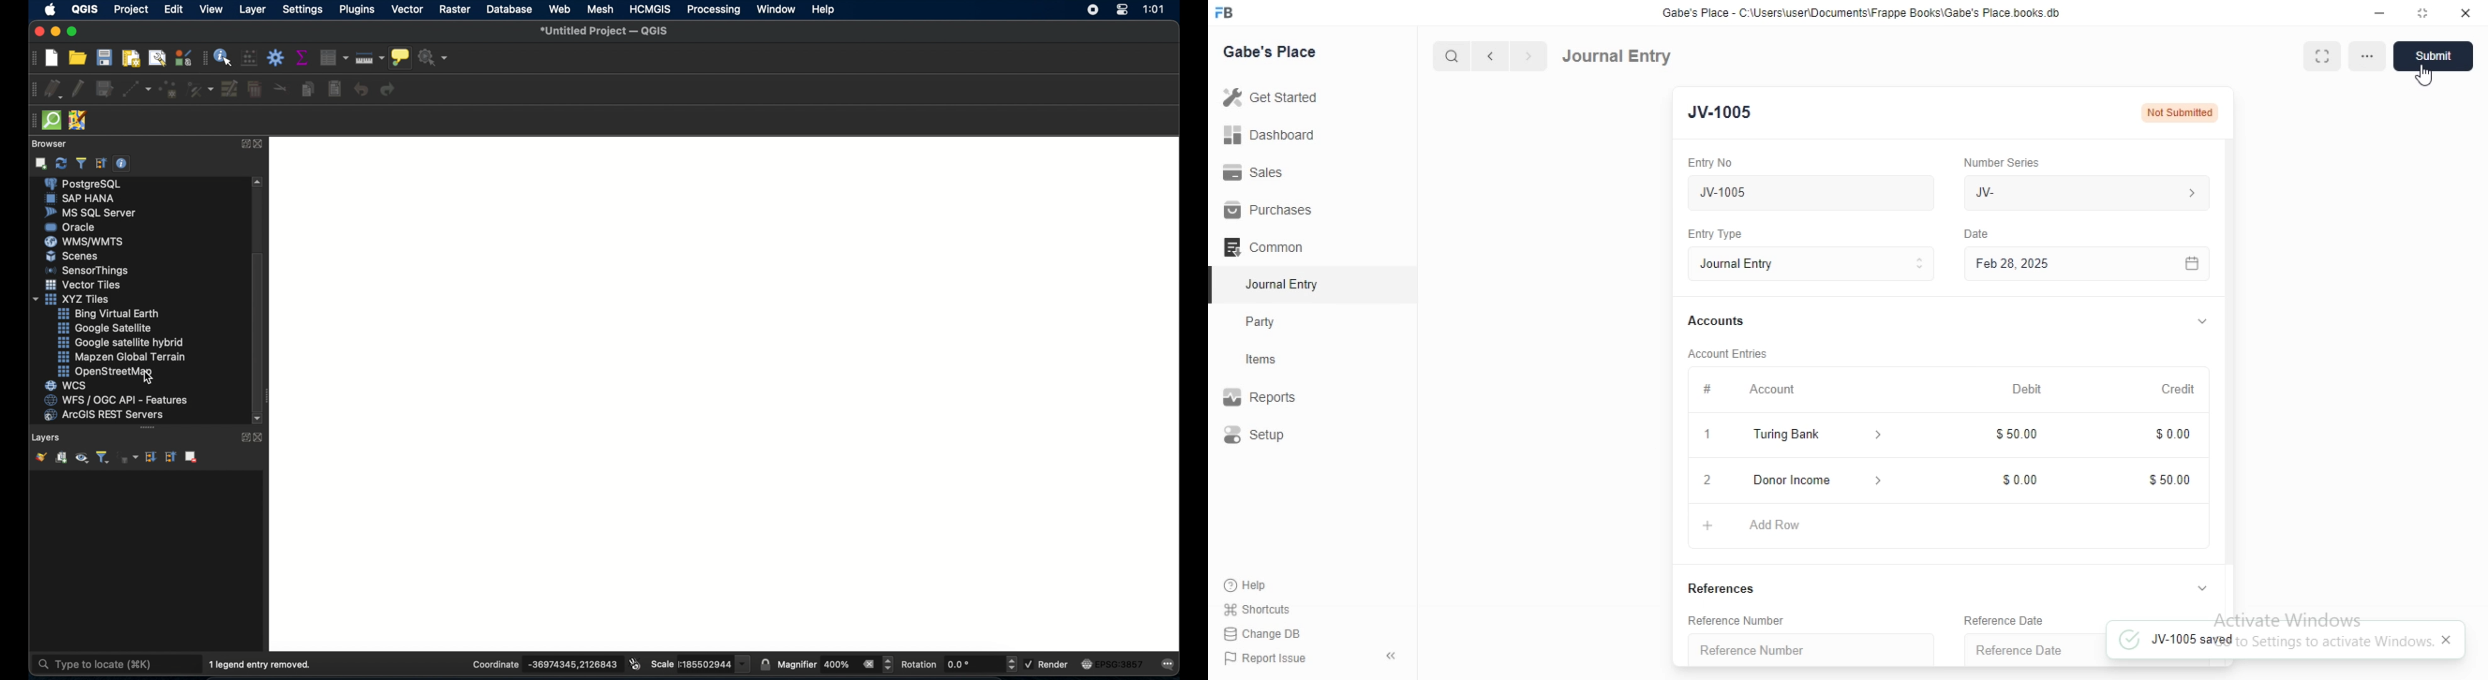  I want to click on tick mark, so click(2127, 641).